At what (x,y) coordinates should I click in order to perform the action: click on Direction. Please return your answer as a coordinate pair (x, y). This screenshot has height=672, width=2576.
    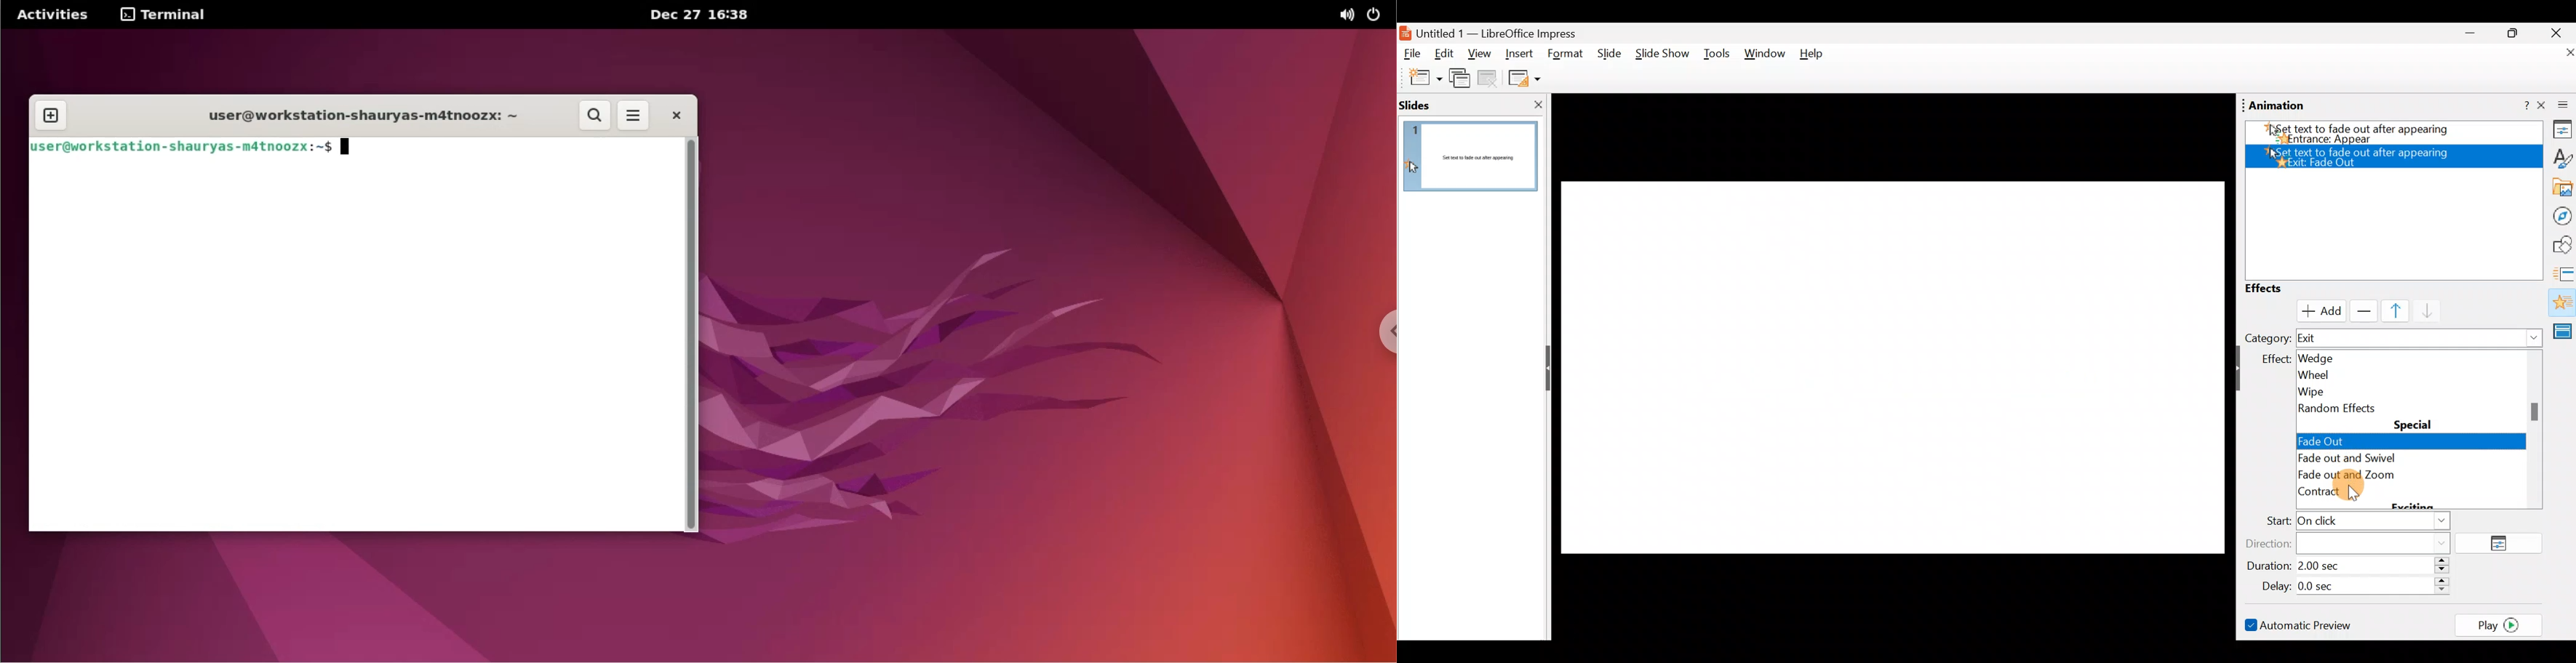
    Looking at the image, I should click on (2356, 542).